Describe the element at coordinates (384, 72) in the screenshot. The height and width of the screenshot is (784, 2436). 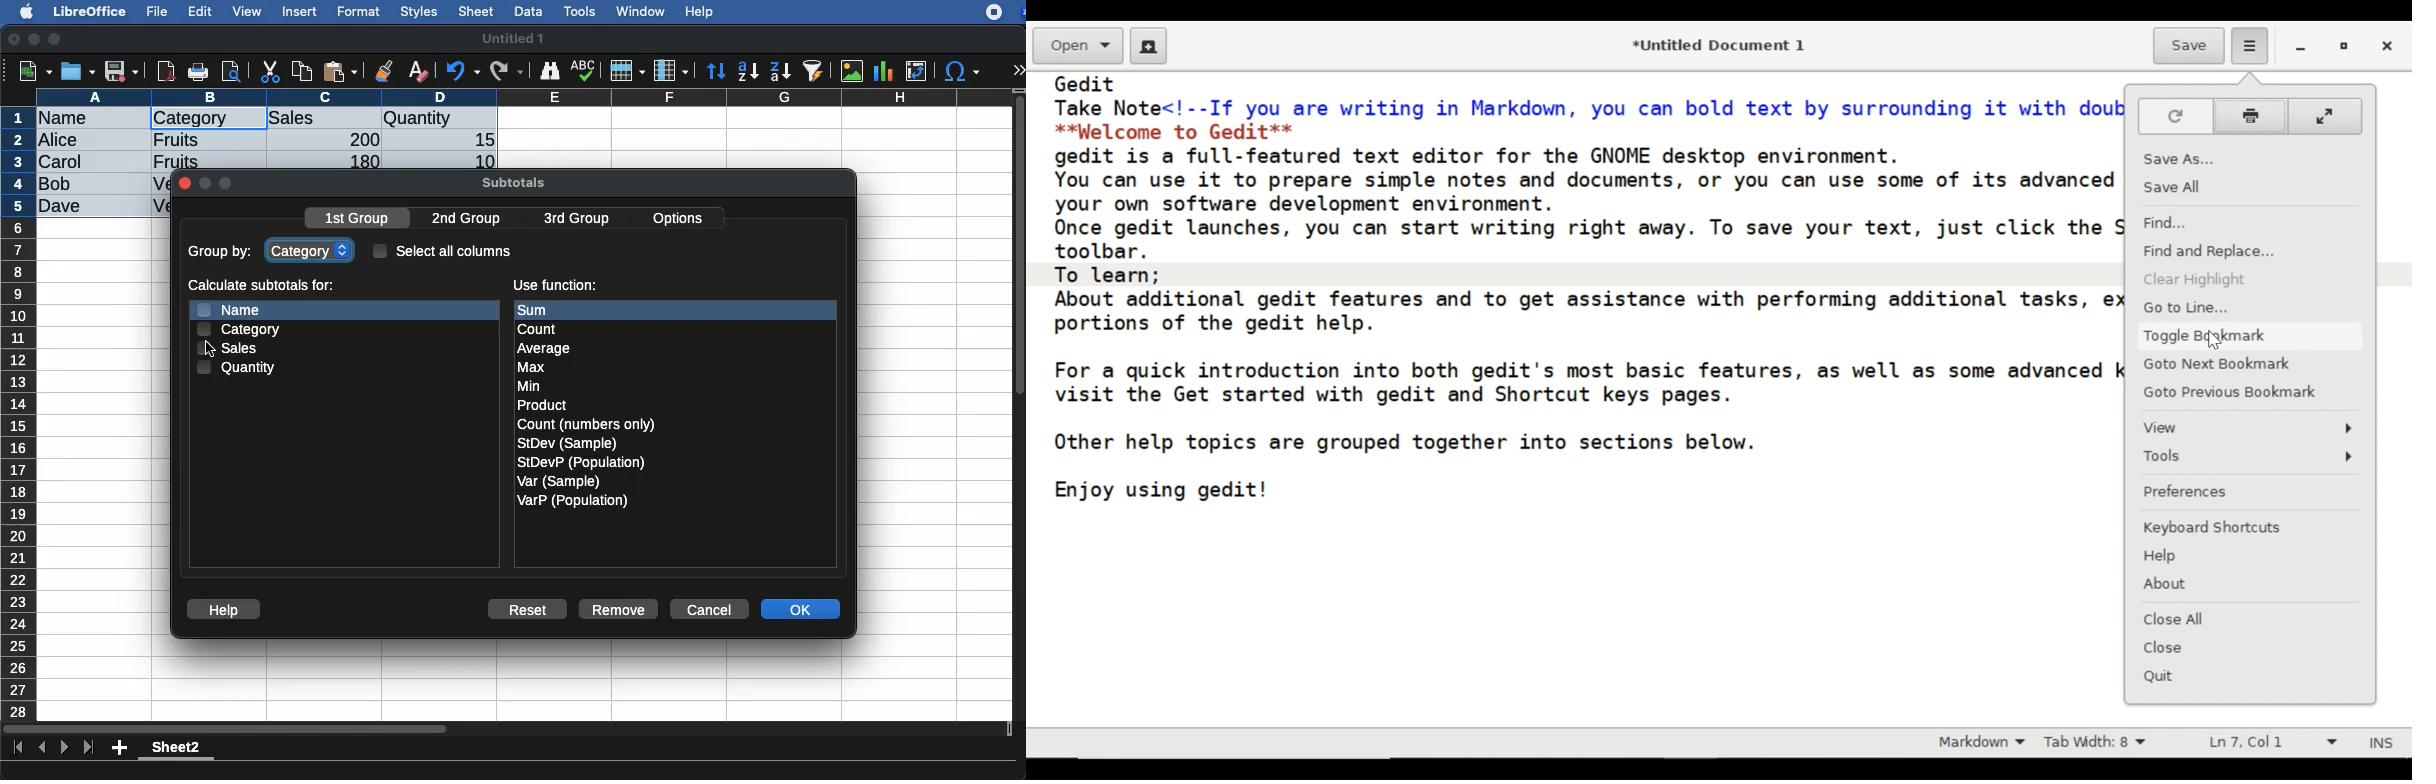
I see `clone formatting` at that location.